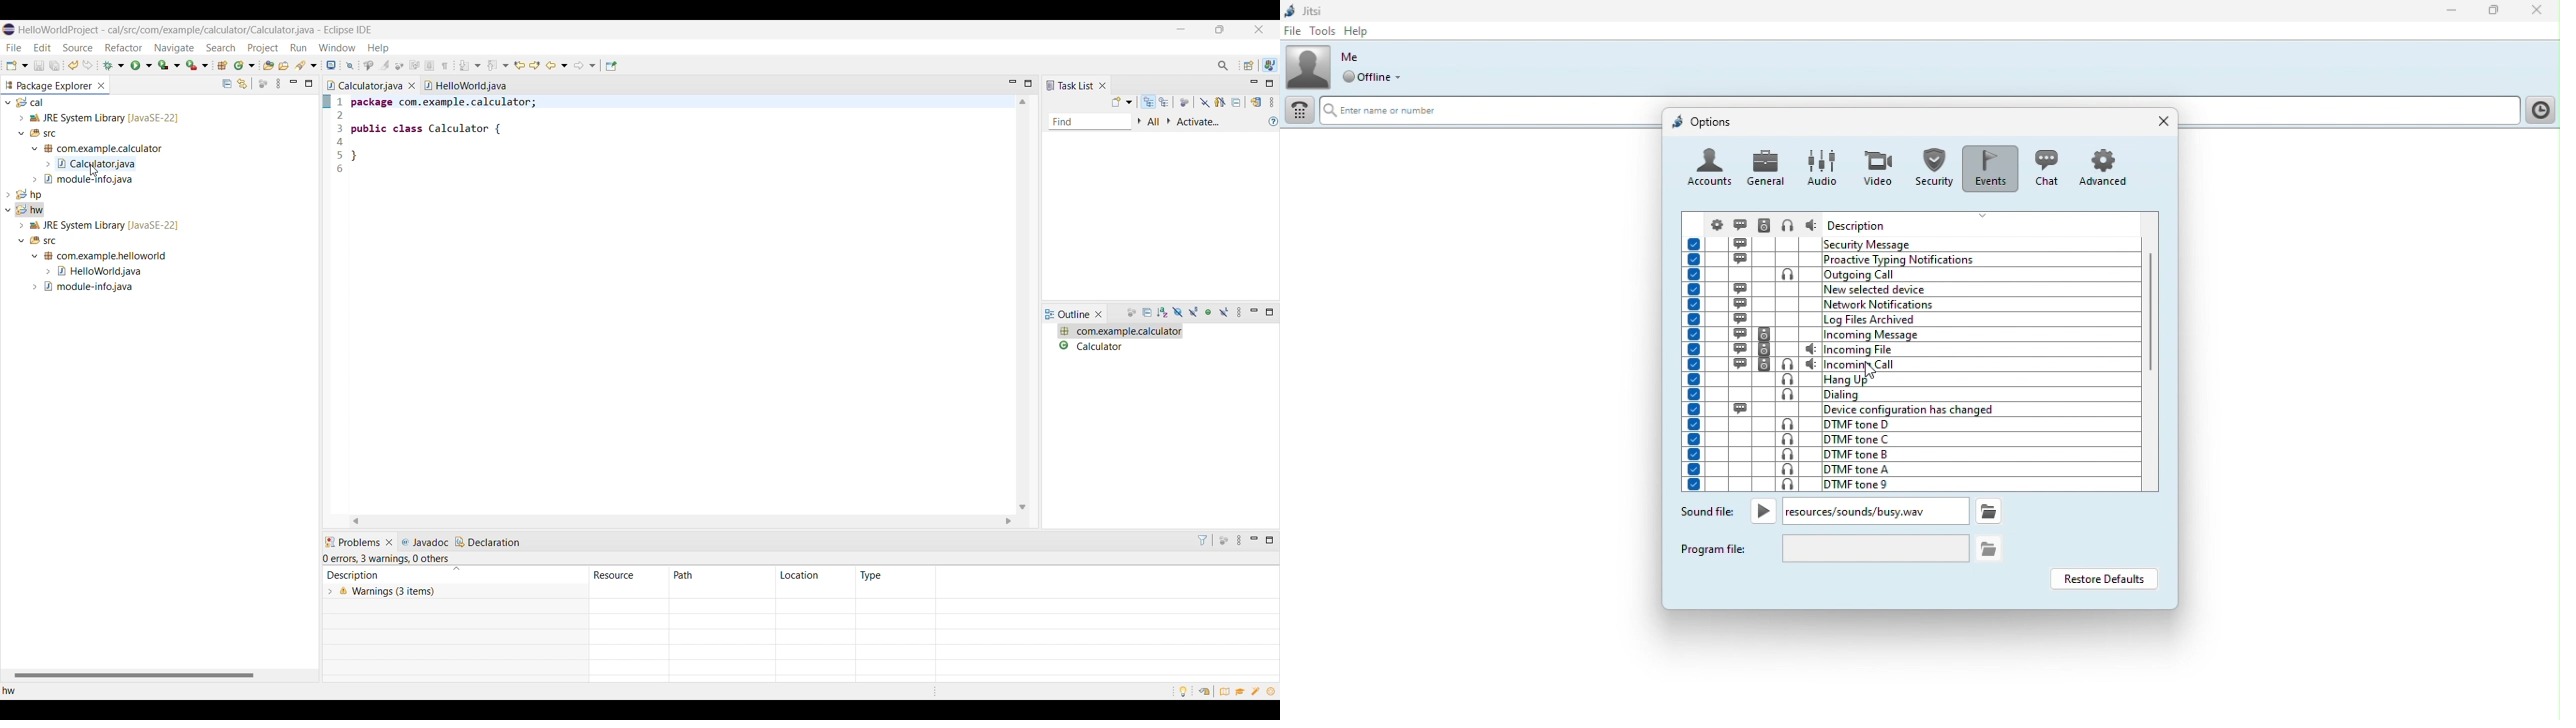 This screenshot has width=2576, height=728. I want to click on Software logo, so click(9, 29).